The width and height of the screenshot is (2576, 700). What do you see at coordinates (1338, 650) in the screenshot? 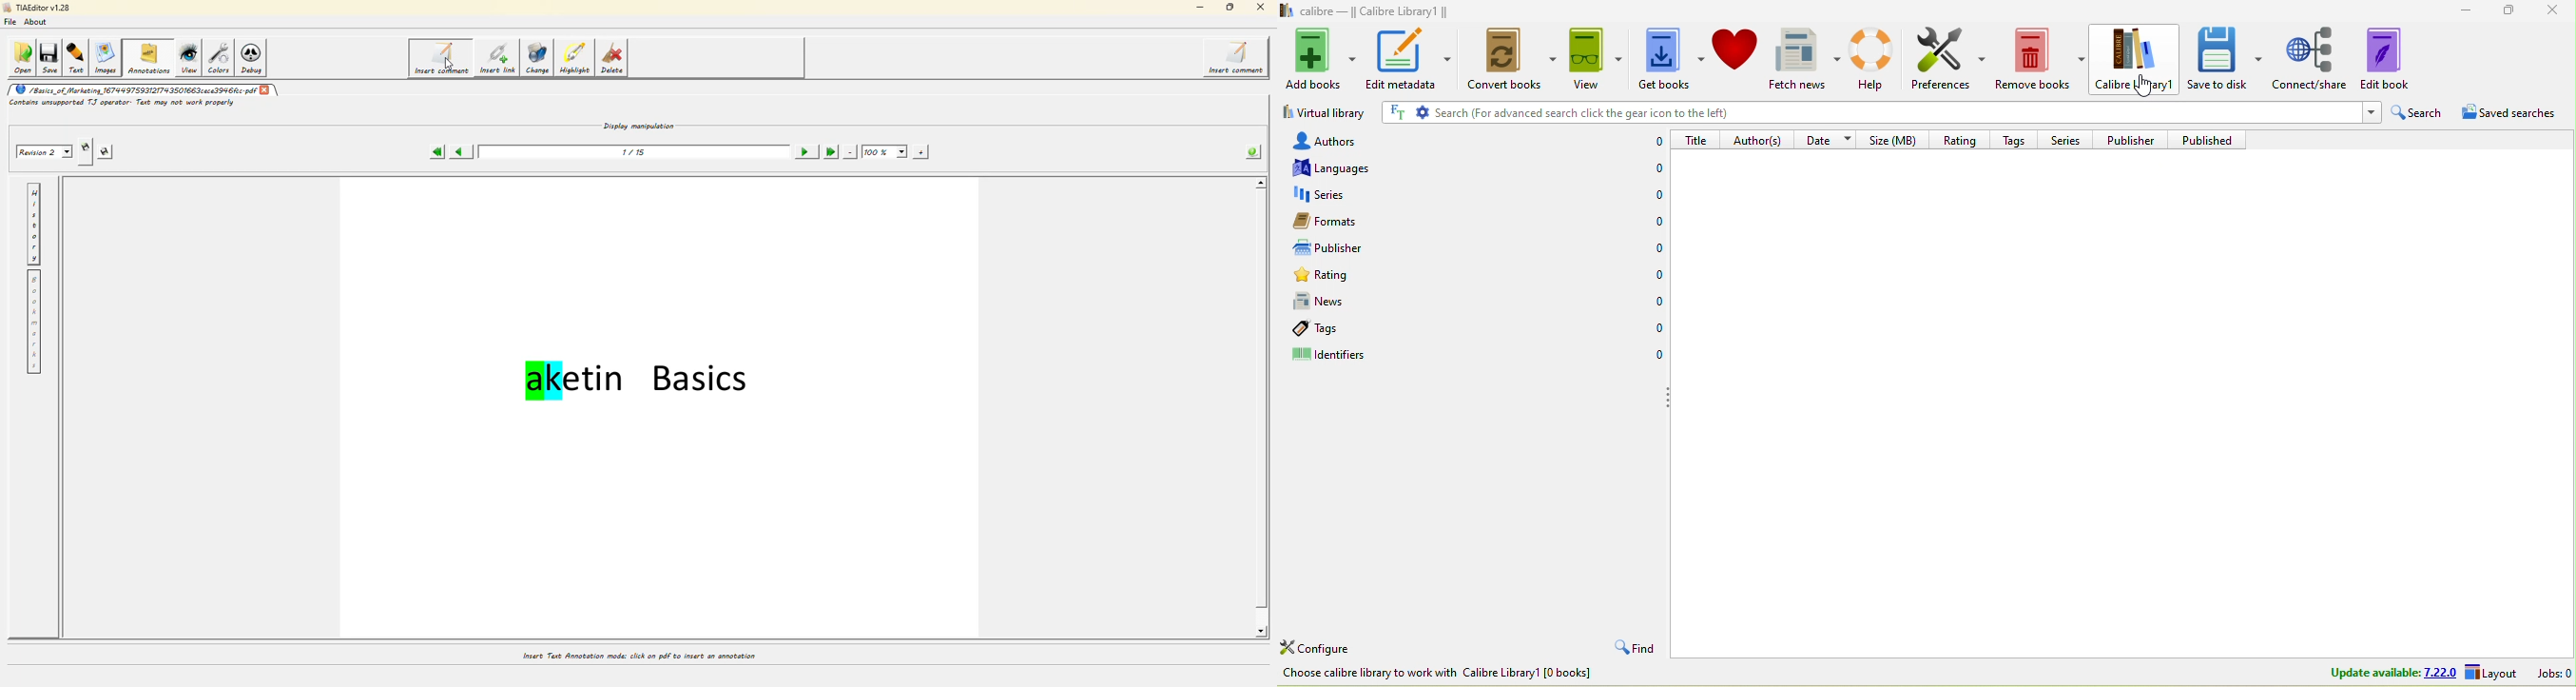
I see `configue` at bounding box center [1338, 650].